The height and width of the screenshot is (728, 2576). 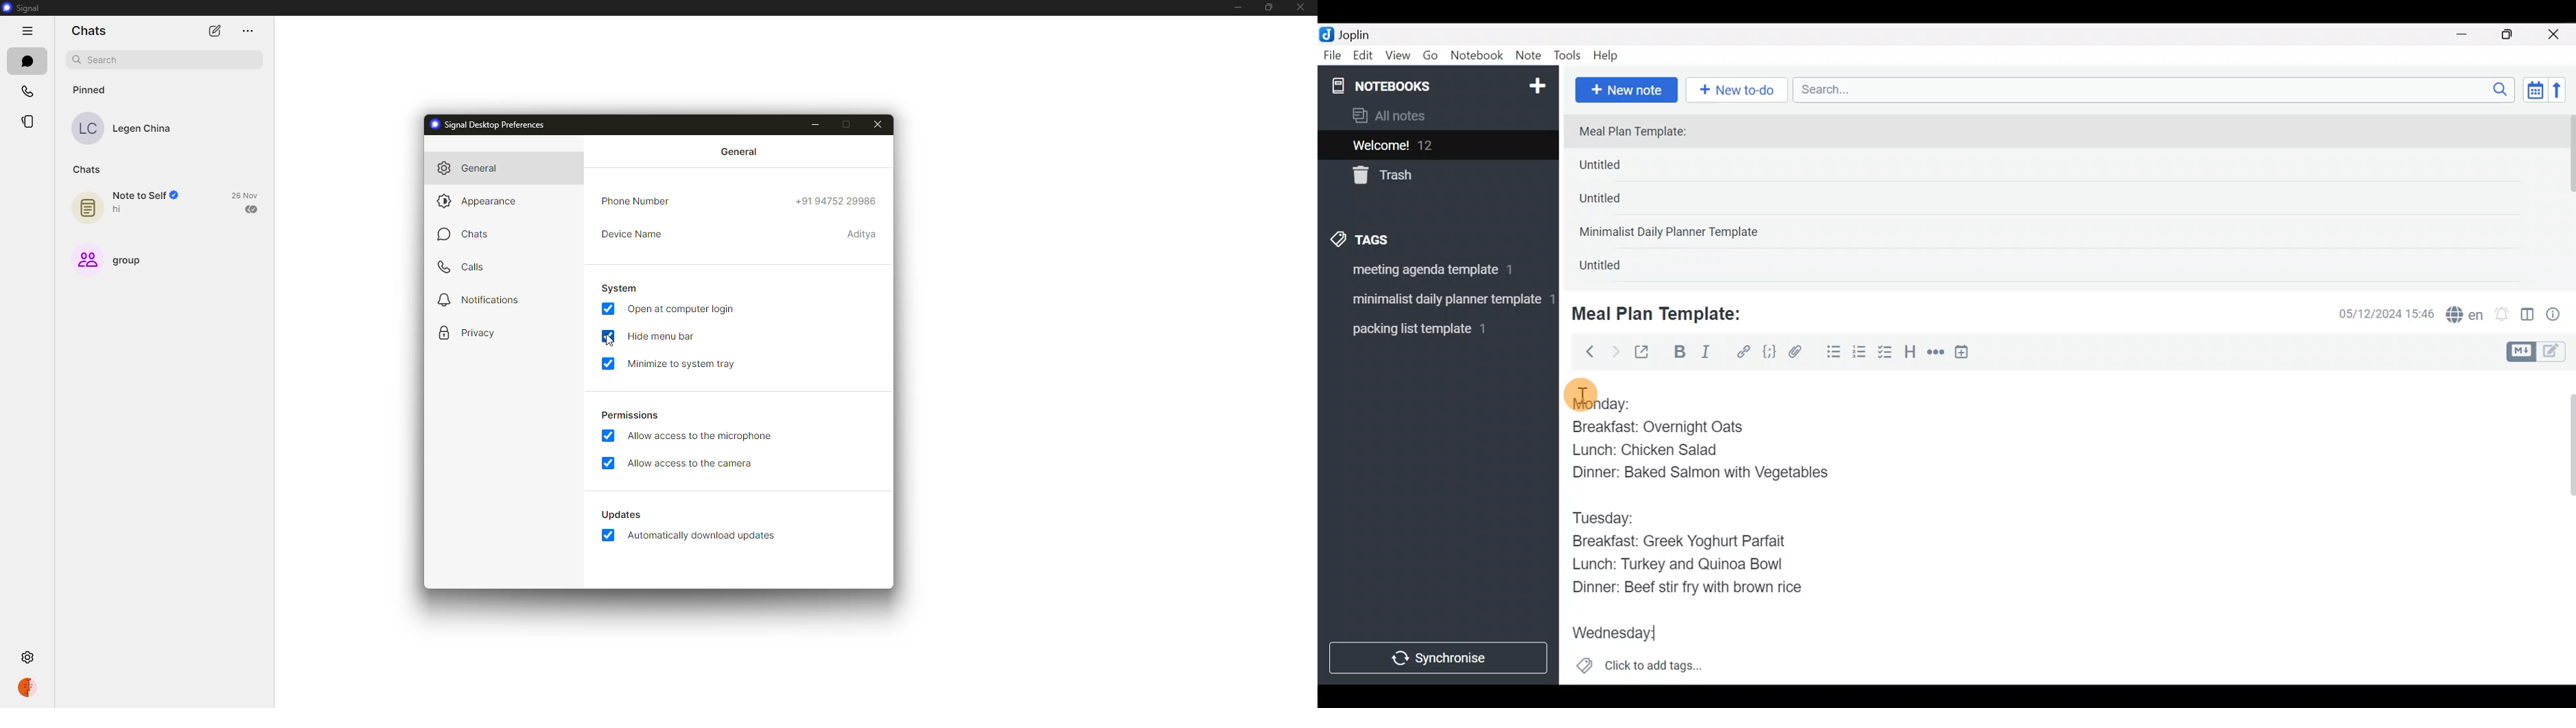 What do you see at coordinates (1642, 450) in the screenshot?
I see `Lunch: Chicken Salad` at bounding box center [1642, 450].